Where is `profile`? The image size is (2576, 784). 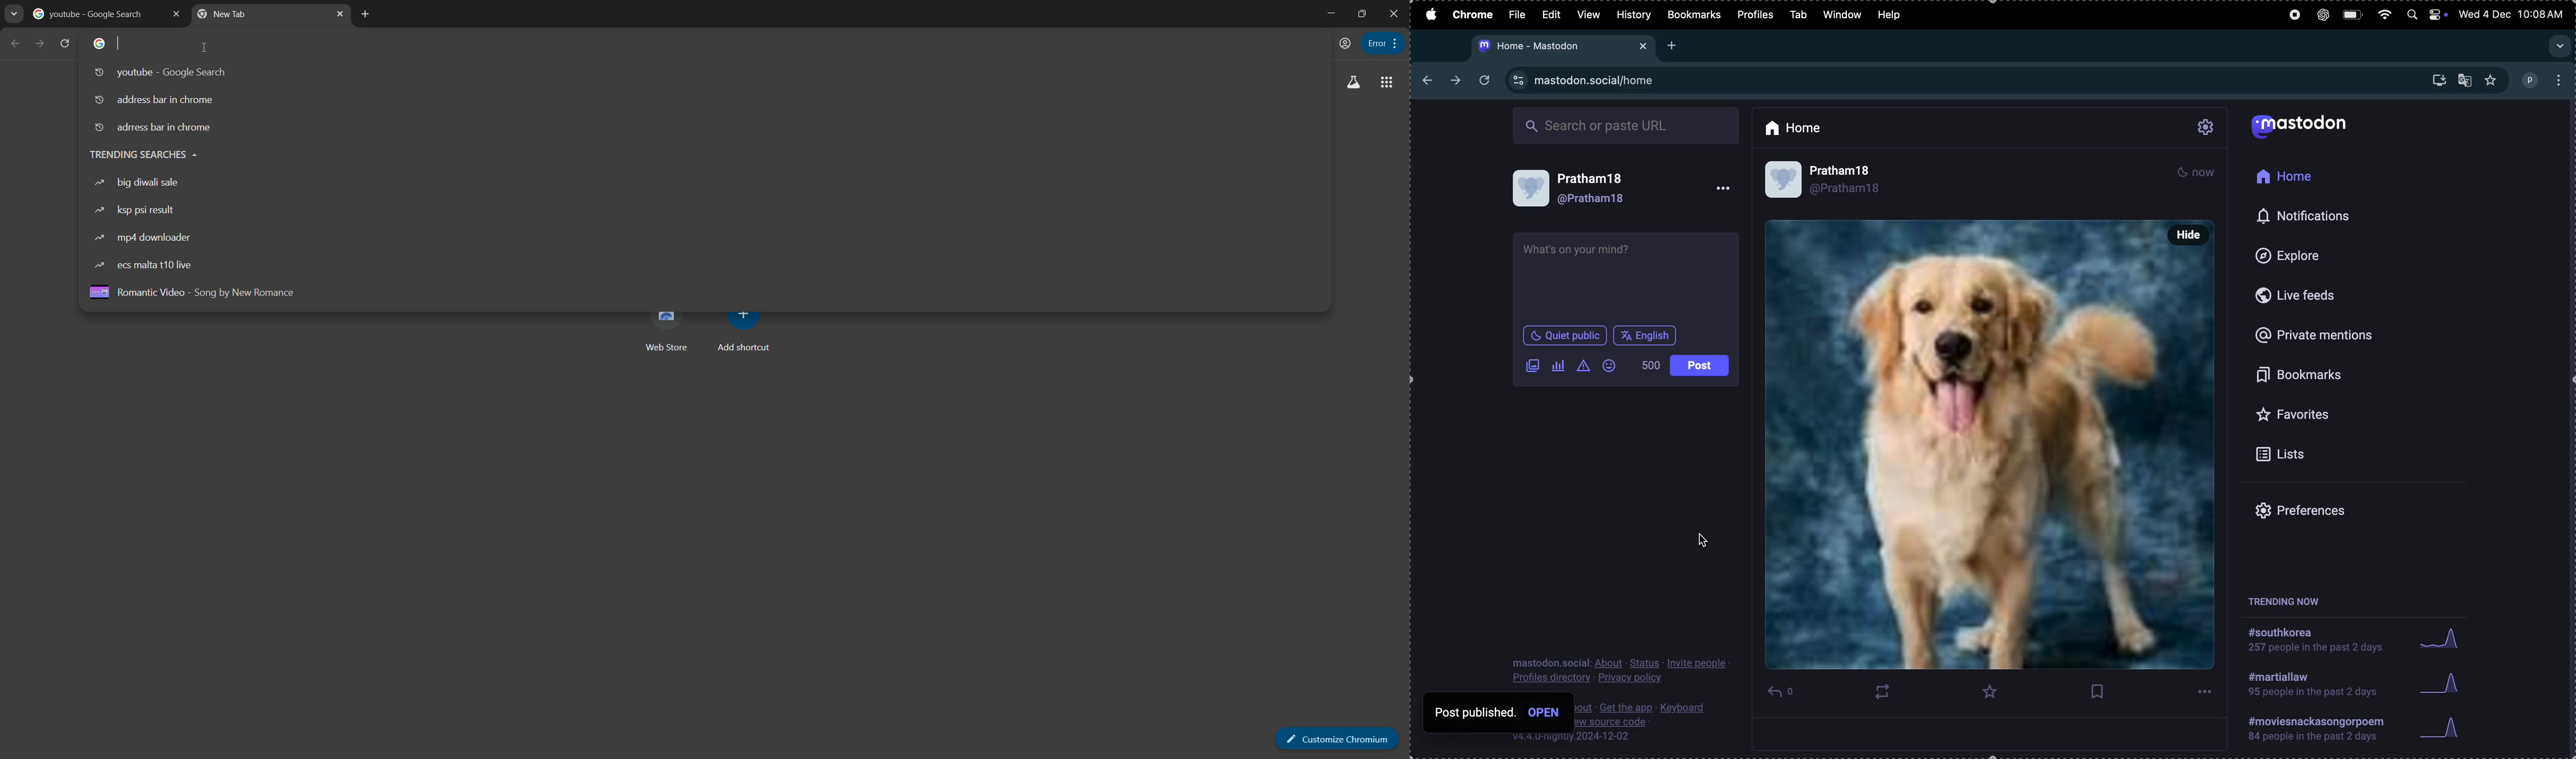
profile is located at coordinates (2545, 78).